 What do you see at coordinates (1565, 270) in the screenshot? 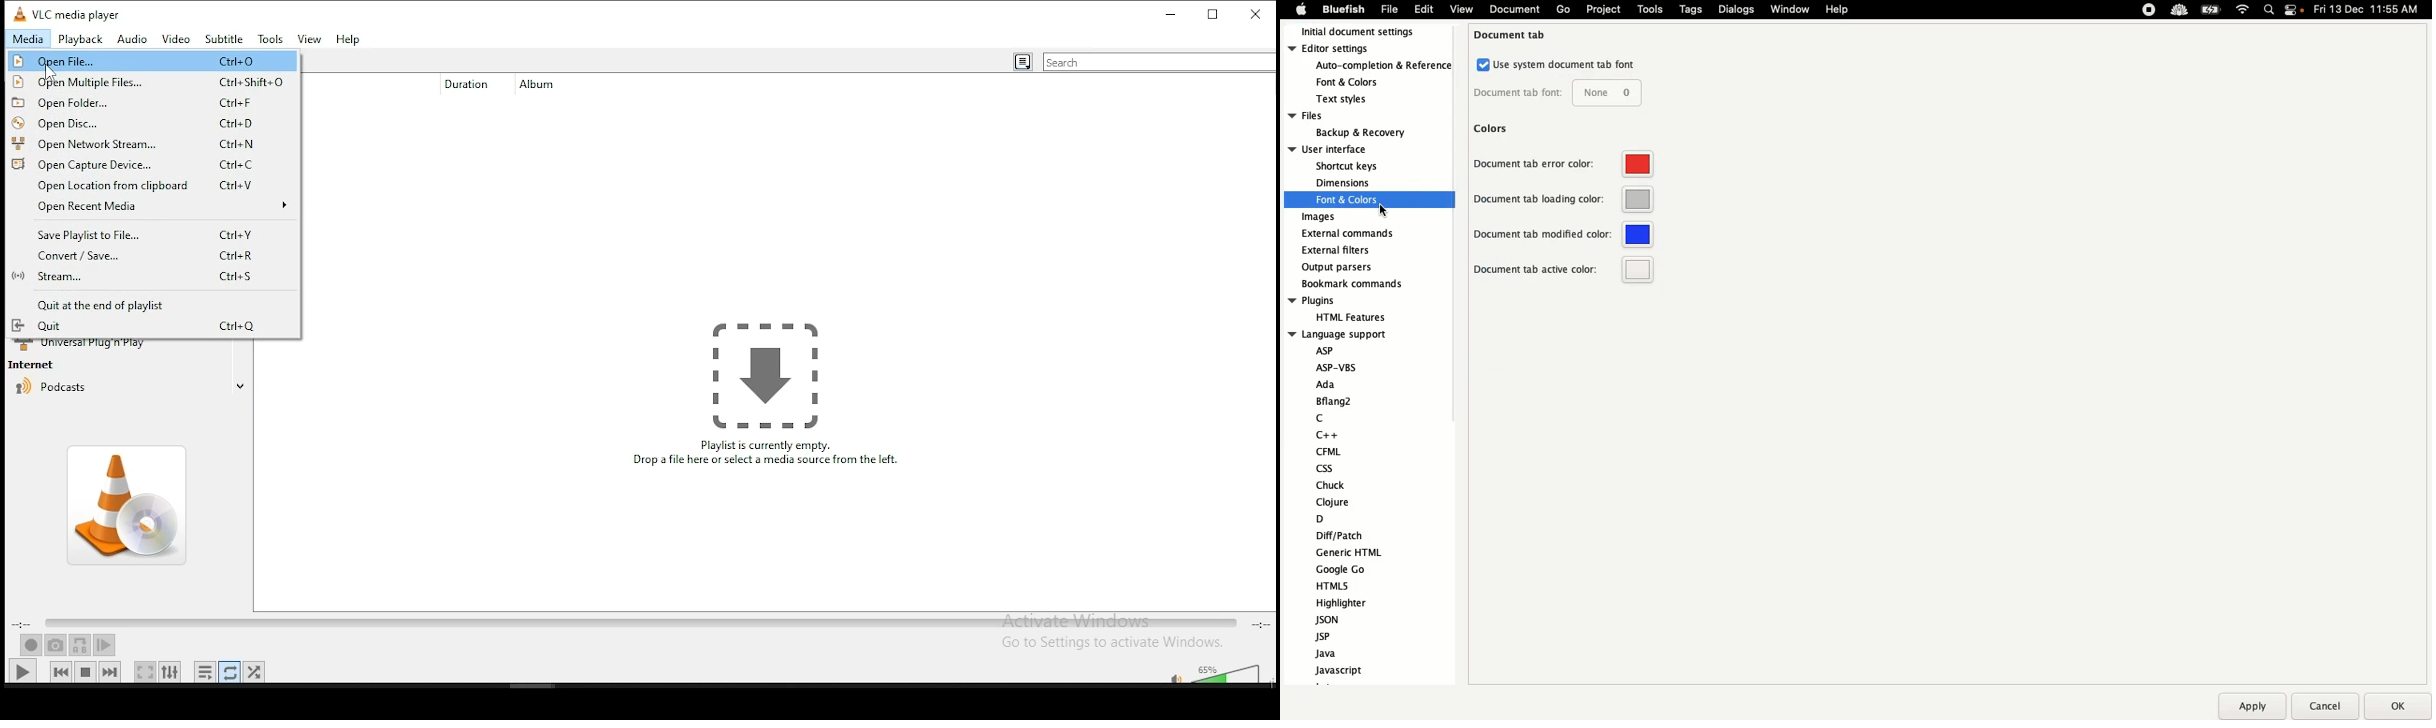
I see `document tab active color` at bounding box center [1565, 270].